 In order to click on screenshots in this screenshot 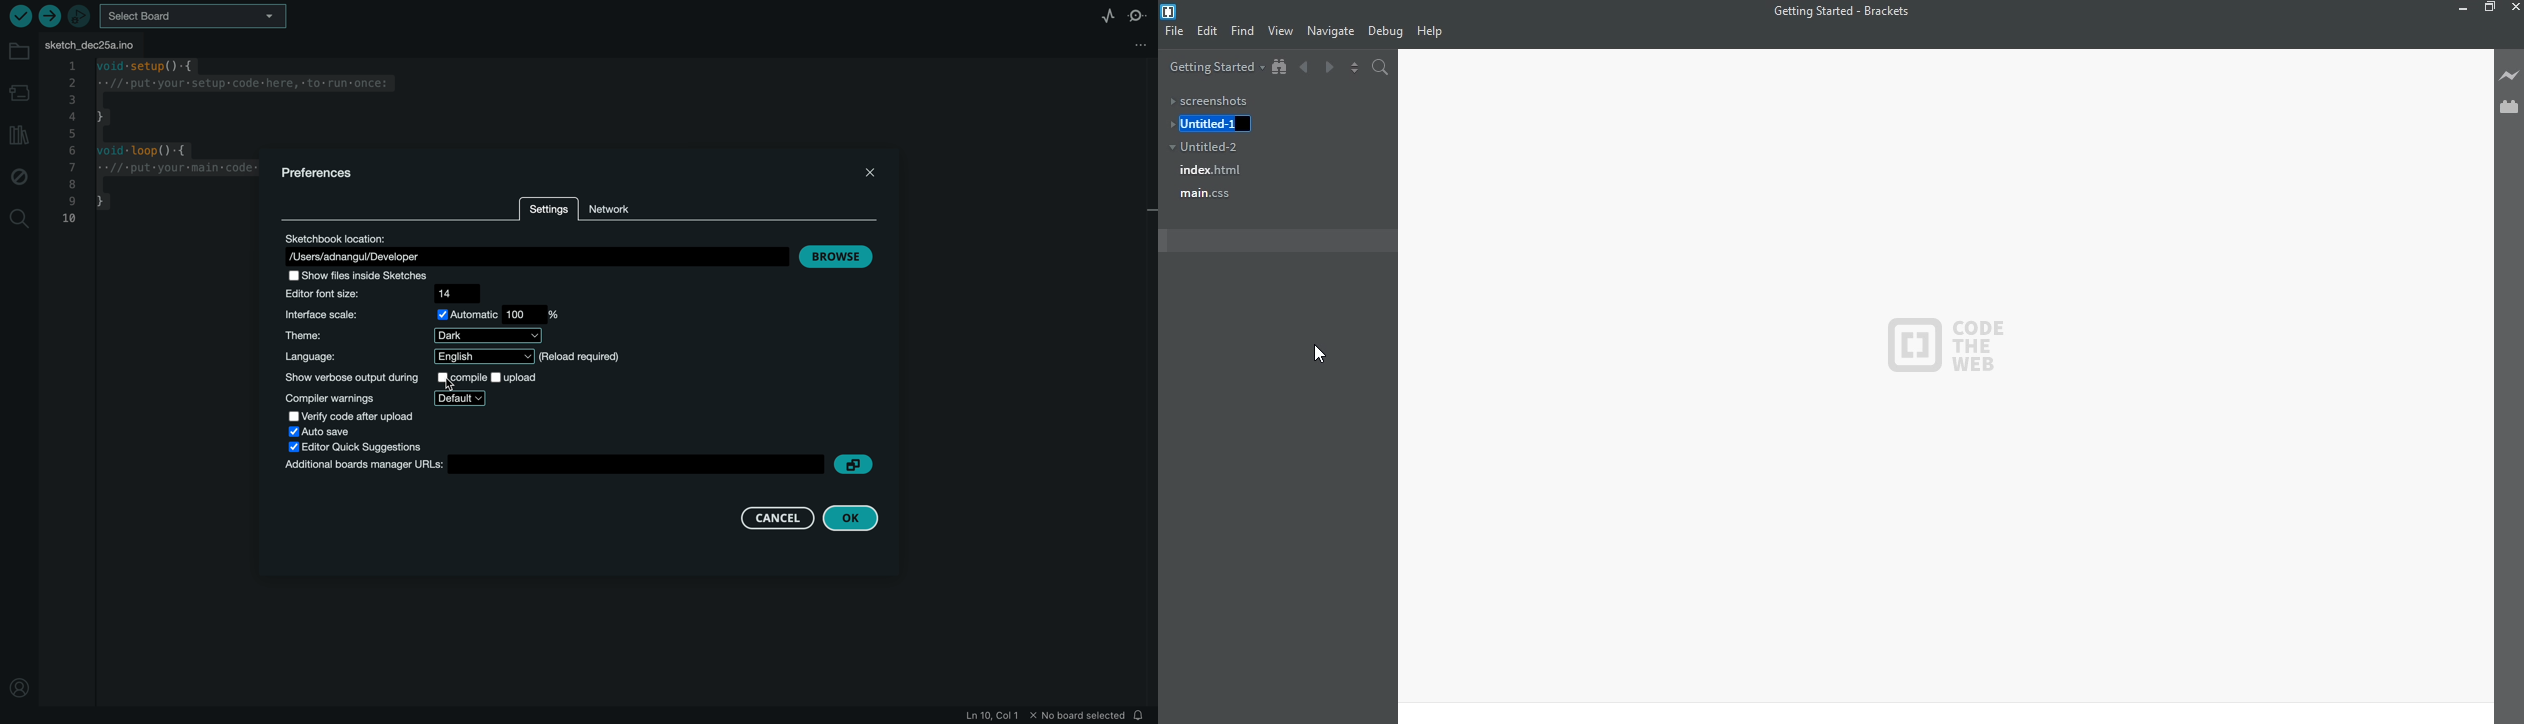, I will do `click(1213, 100)`.